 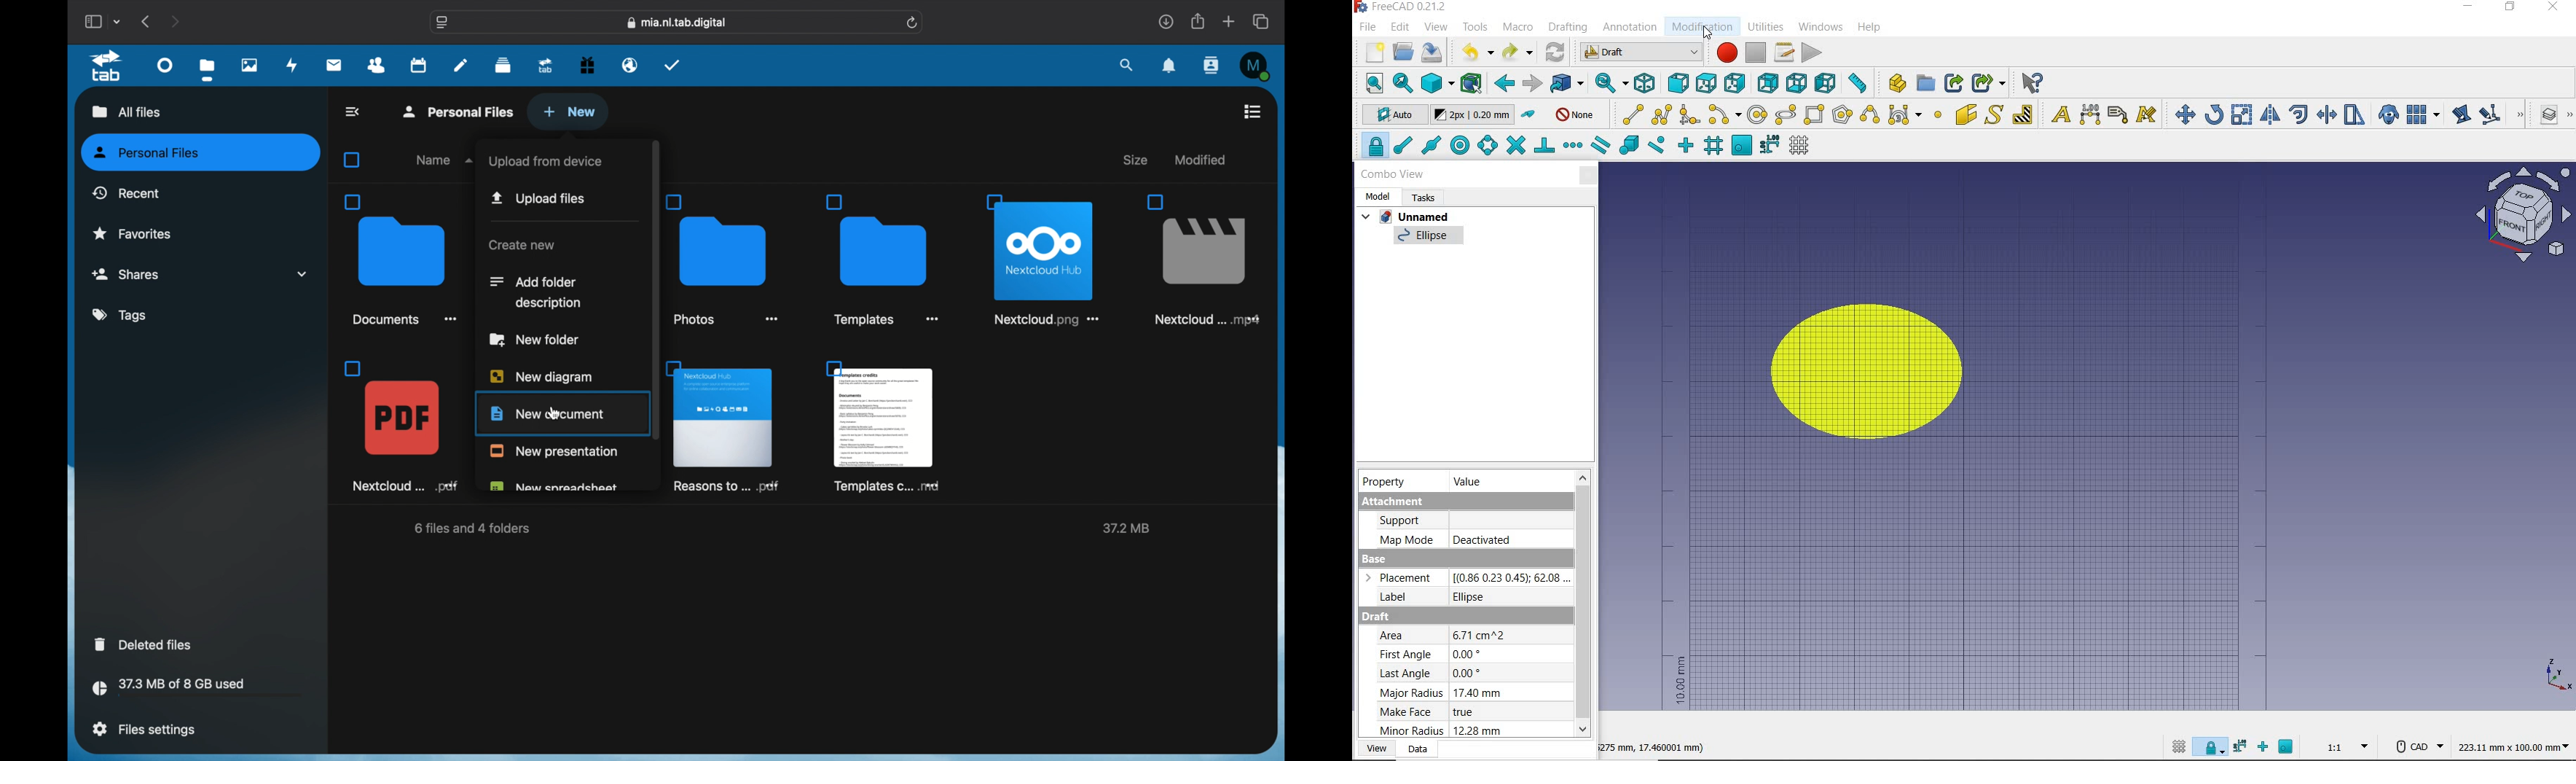 What do you see at coordinates (1989, 84) in the screenshot?
I see `make sub-link` at bounding box center [1989, 84].